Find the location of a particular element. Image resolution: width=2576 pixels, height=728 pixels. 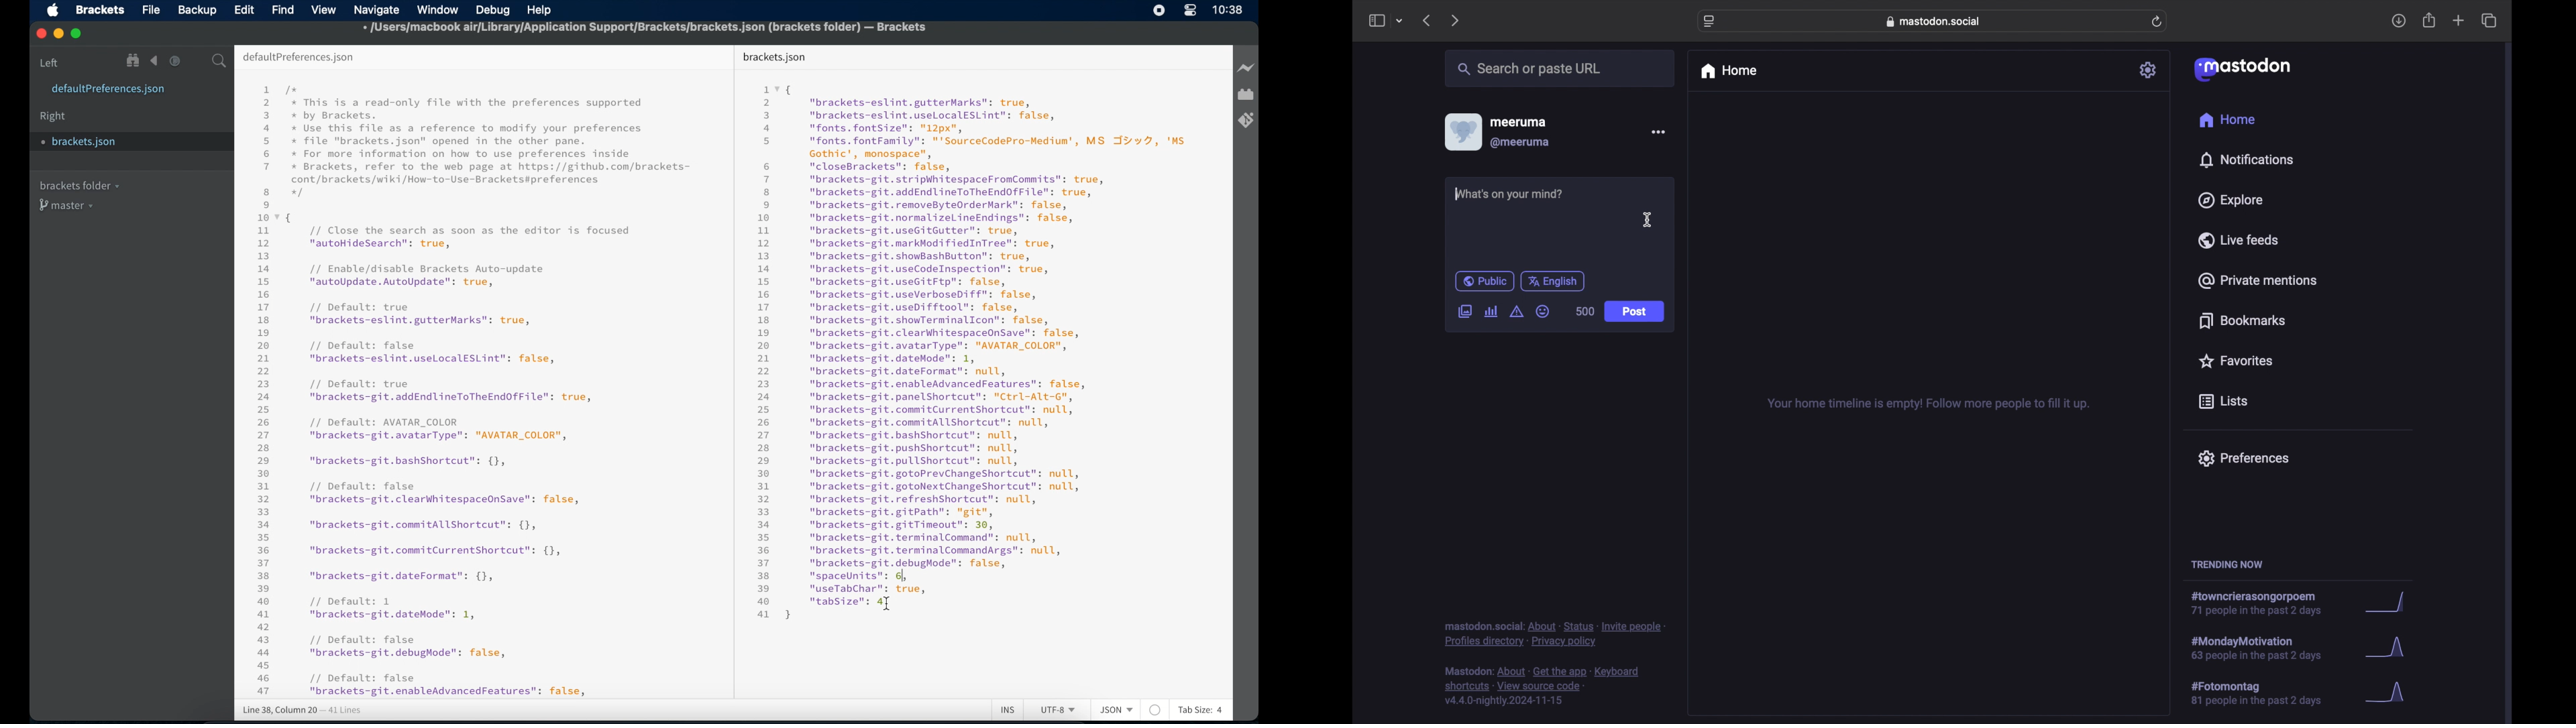

graph is located at coordinates (2389, 649).